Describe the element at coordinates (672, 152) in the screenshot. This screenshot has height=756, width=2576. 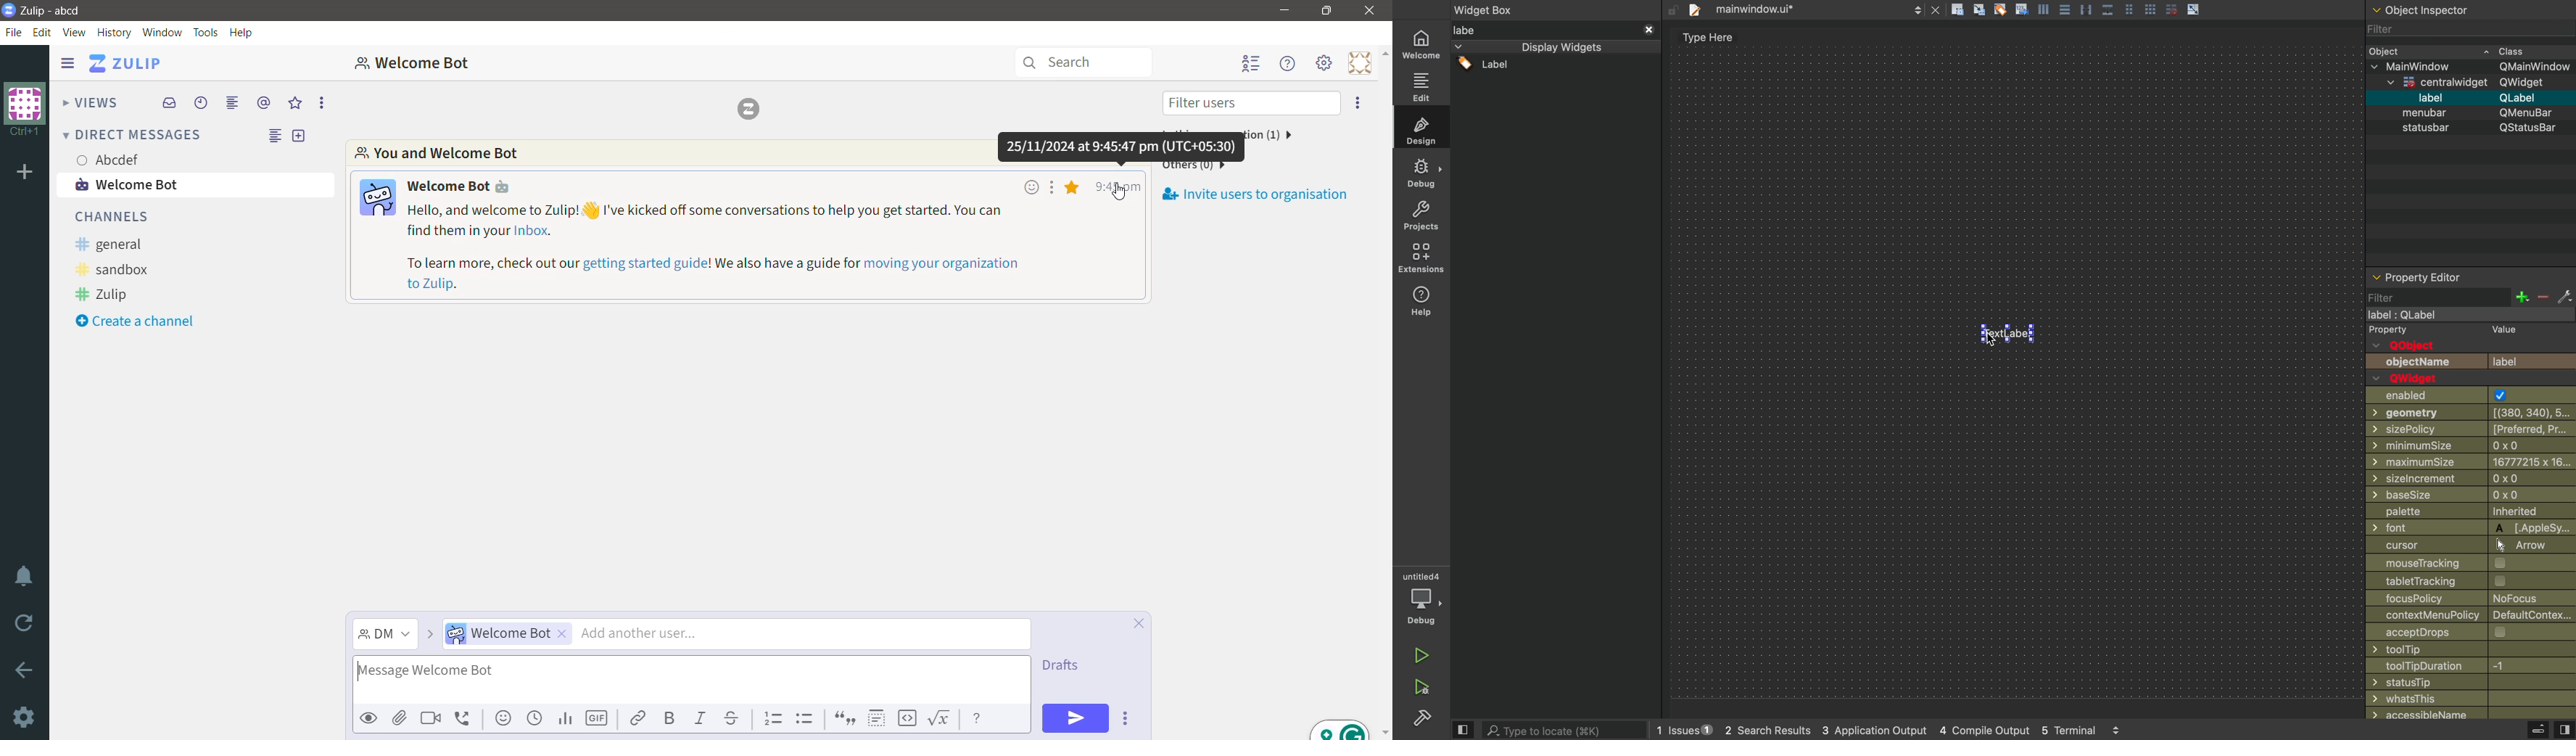
I see `Conversation Participants details` at that location.